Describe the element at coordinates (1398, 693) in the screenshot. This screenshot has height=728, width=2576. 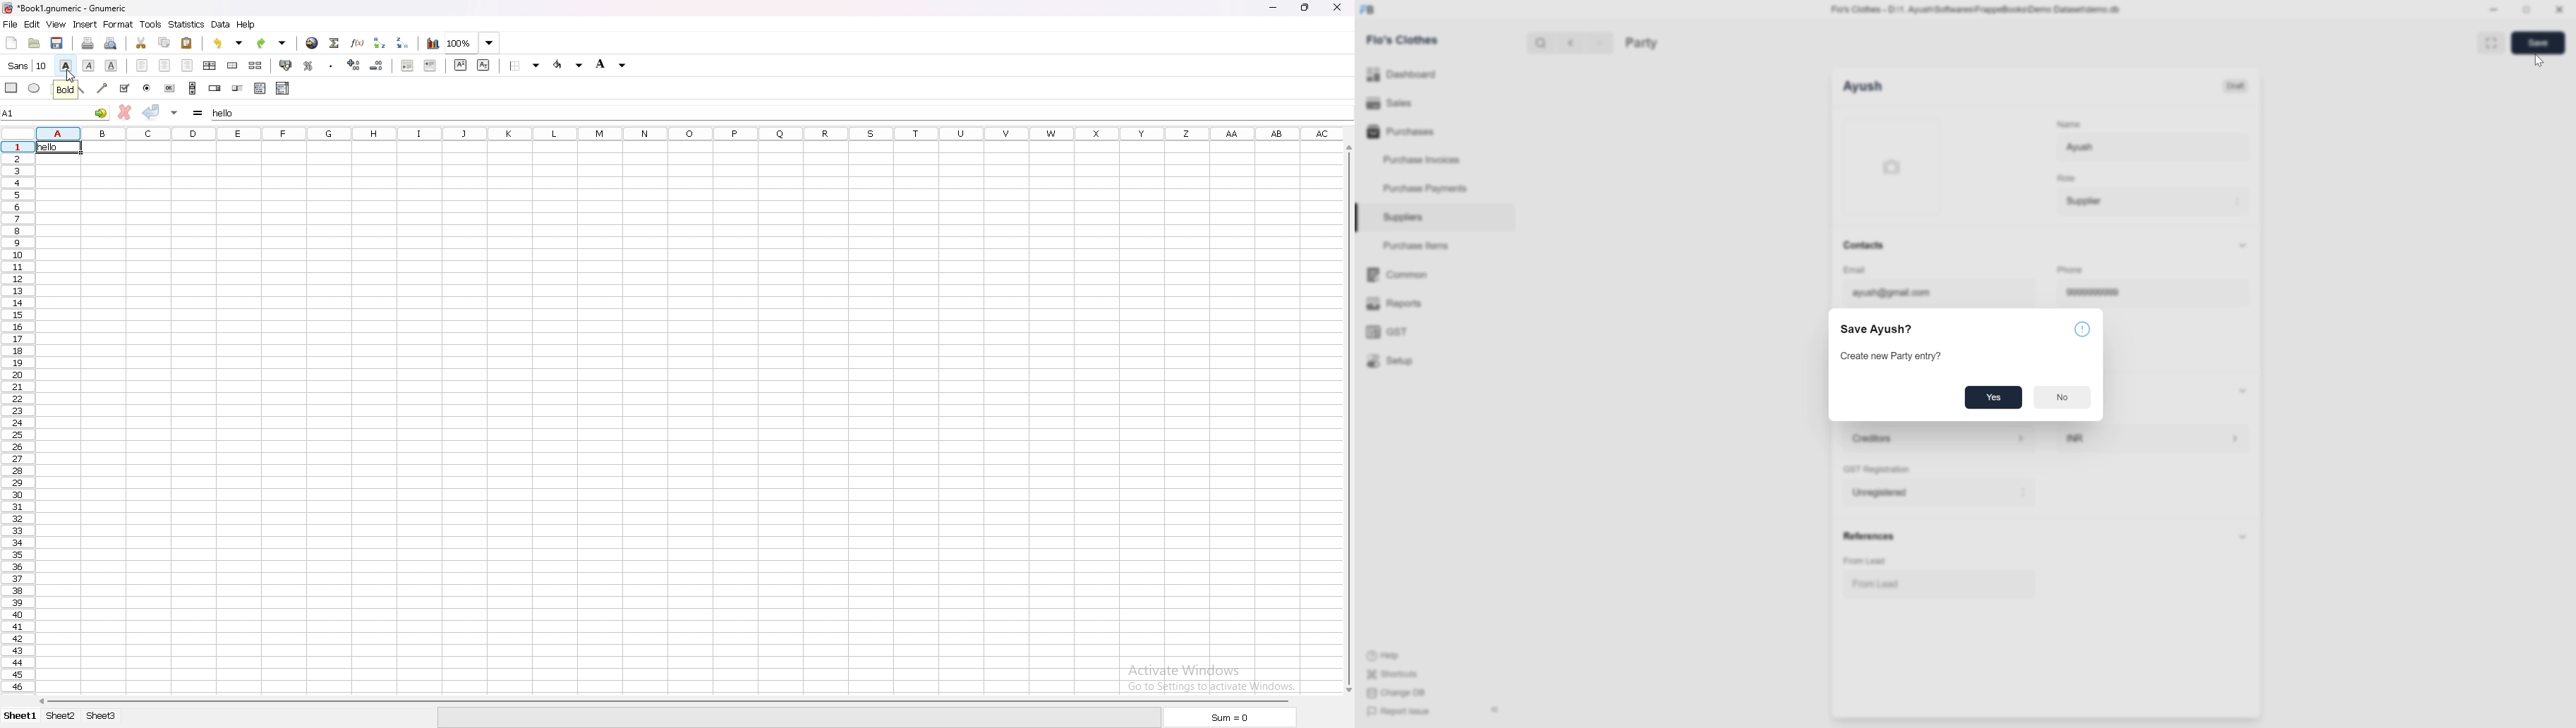
I see `Change DB` at that location.